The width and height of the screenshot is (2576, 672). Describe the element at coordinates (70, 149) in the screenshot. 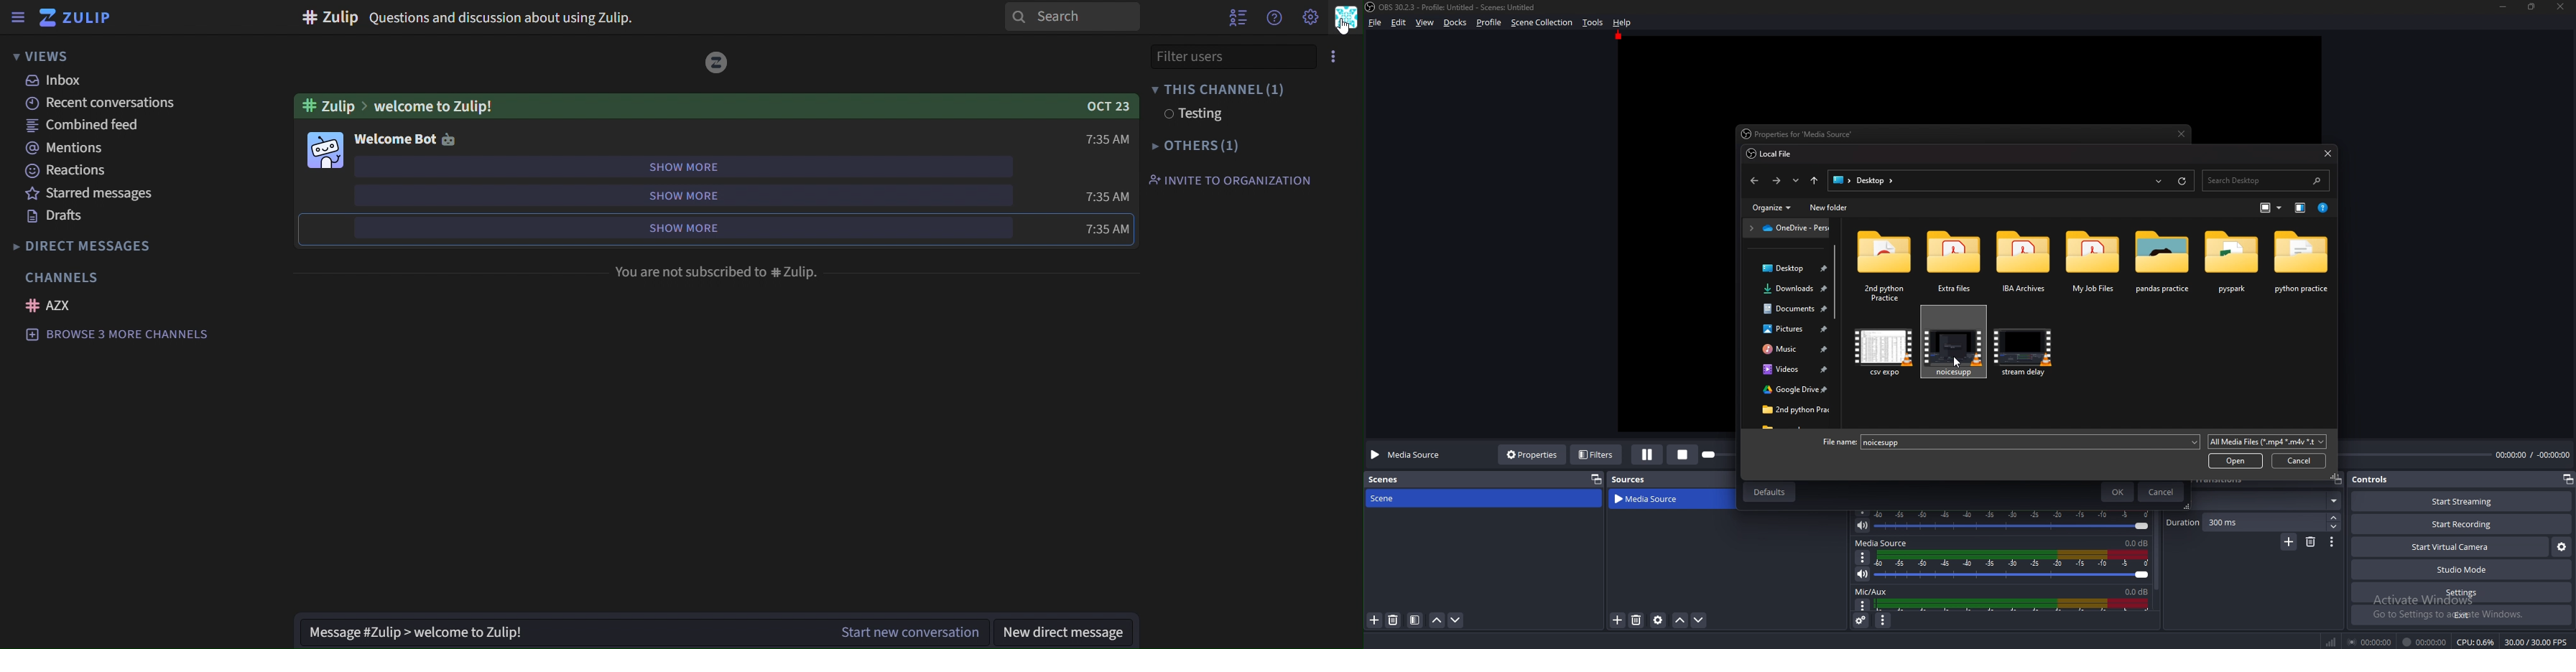

I see `mentions` at that location.